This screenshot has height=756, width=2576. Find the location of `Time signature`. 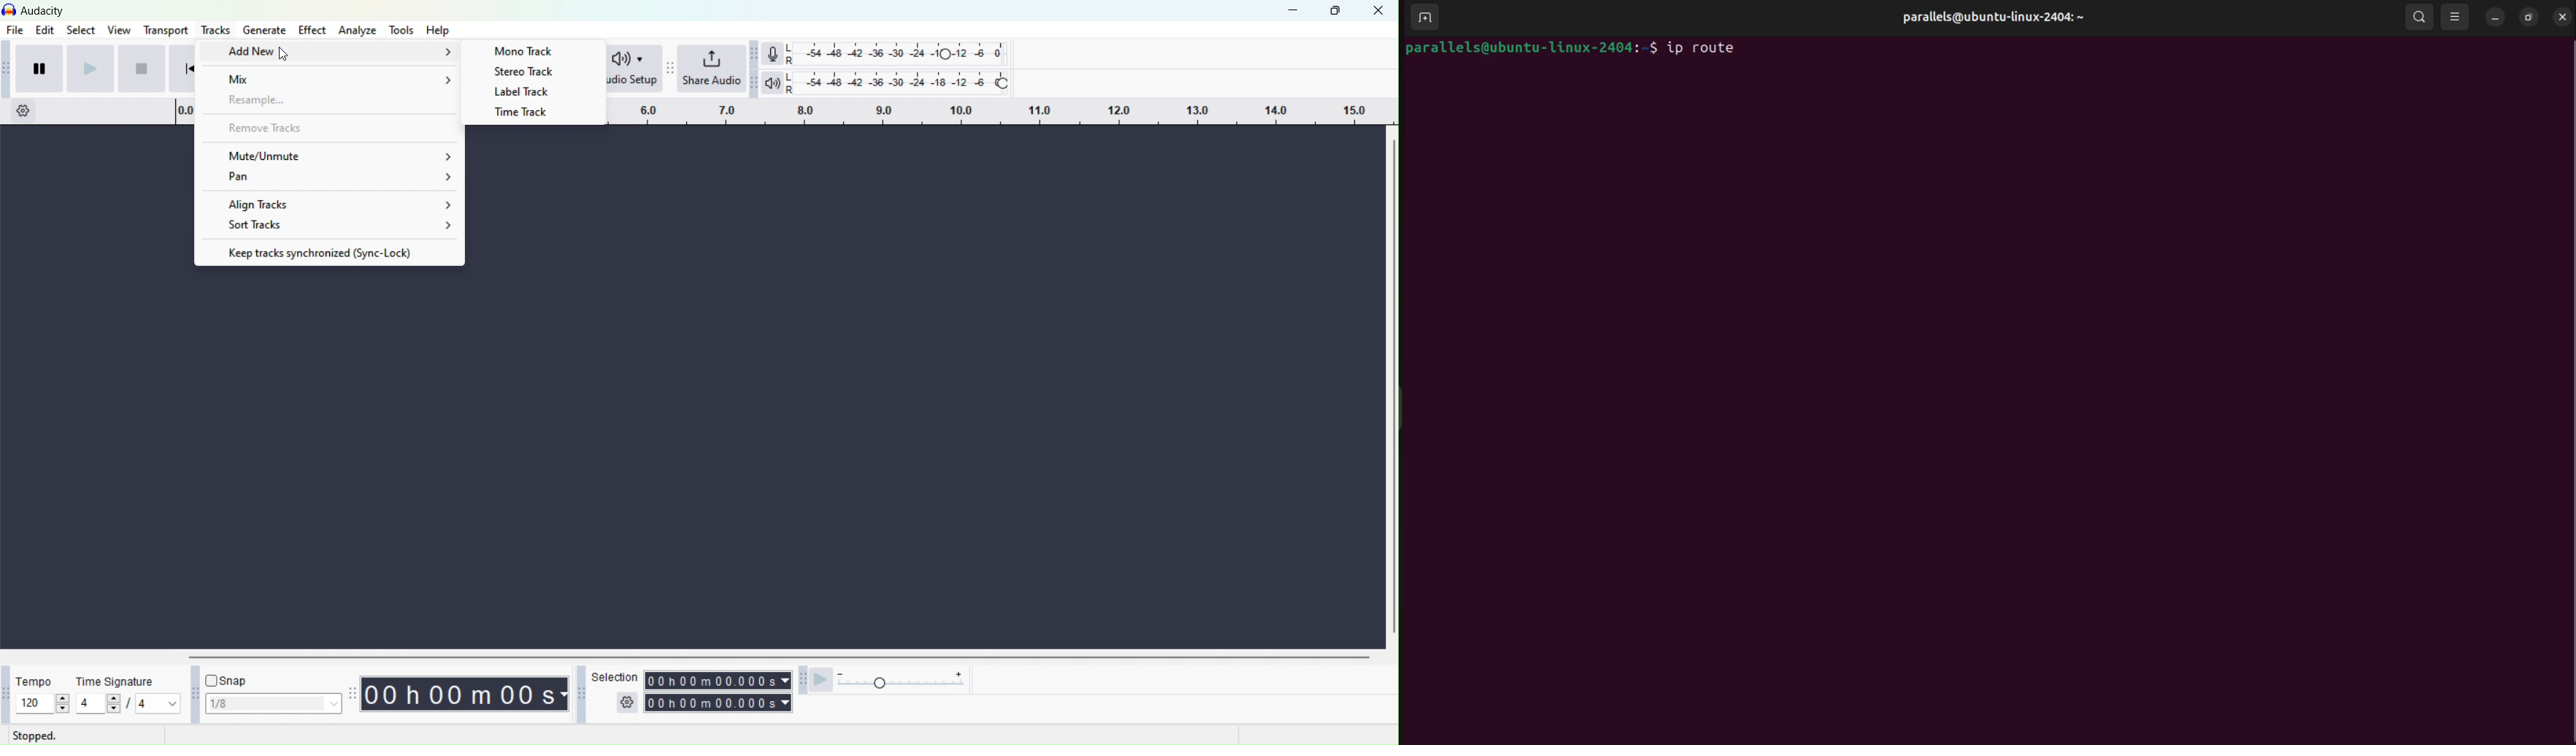

Time signature is located at coordinates (114, 681).